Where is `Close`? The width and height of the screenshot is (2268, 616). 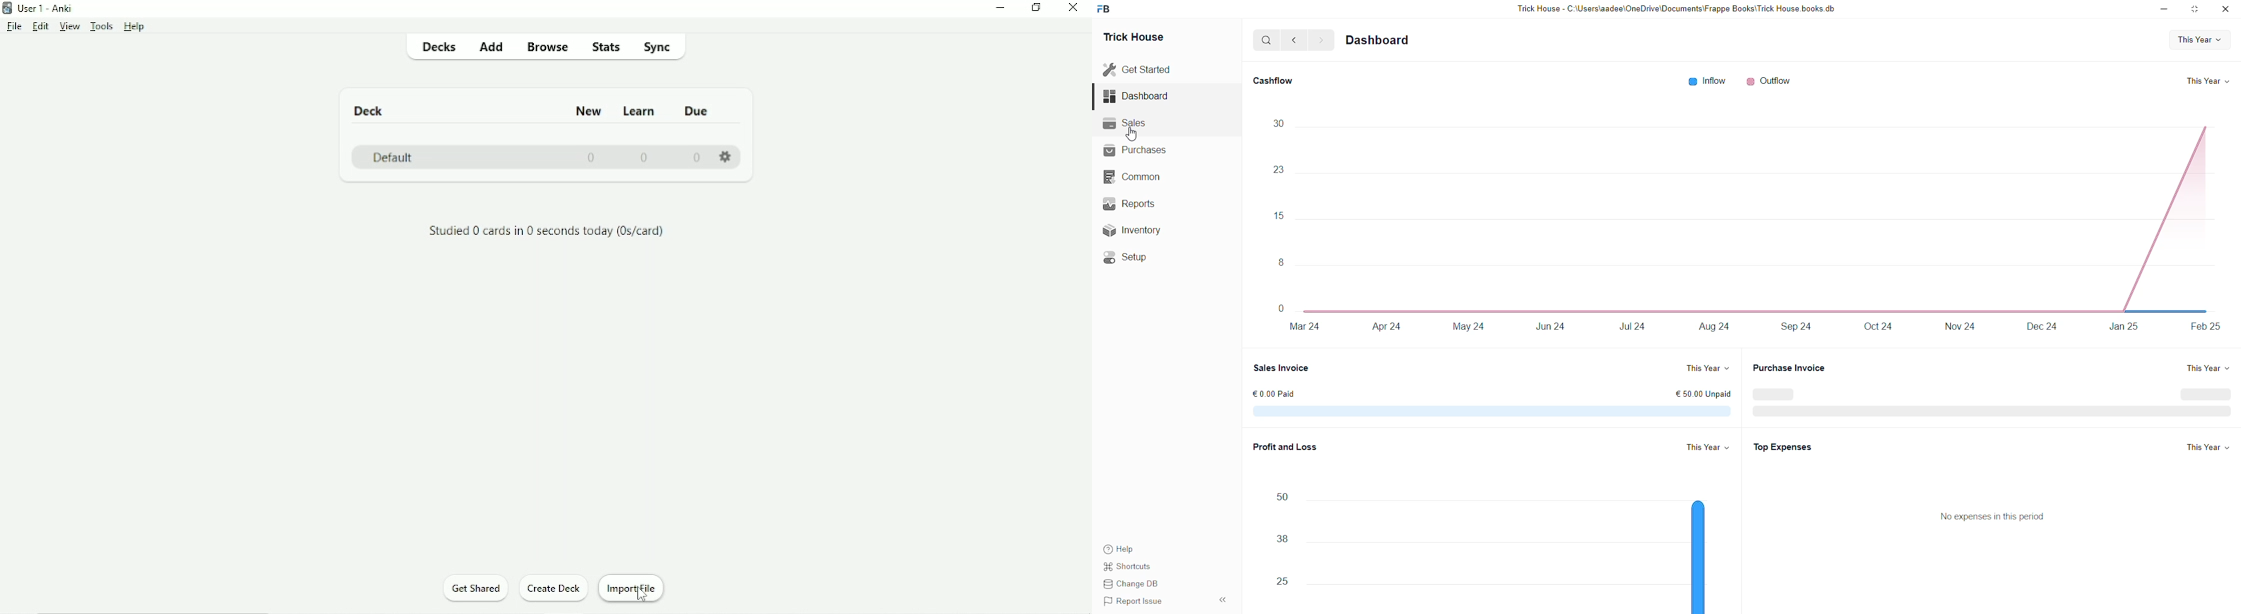
Close is located at coordinates (2225, 10).